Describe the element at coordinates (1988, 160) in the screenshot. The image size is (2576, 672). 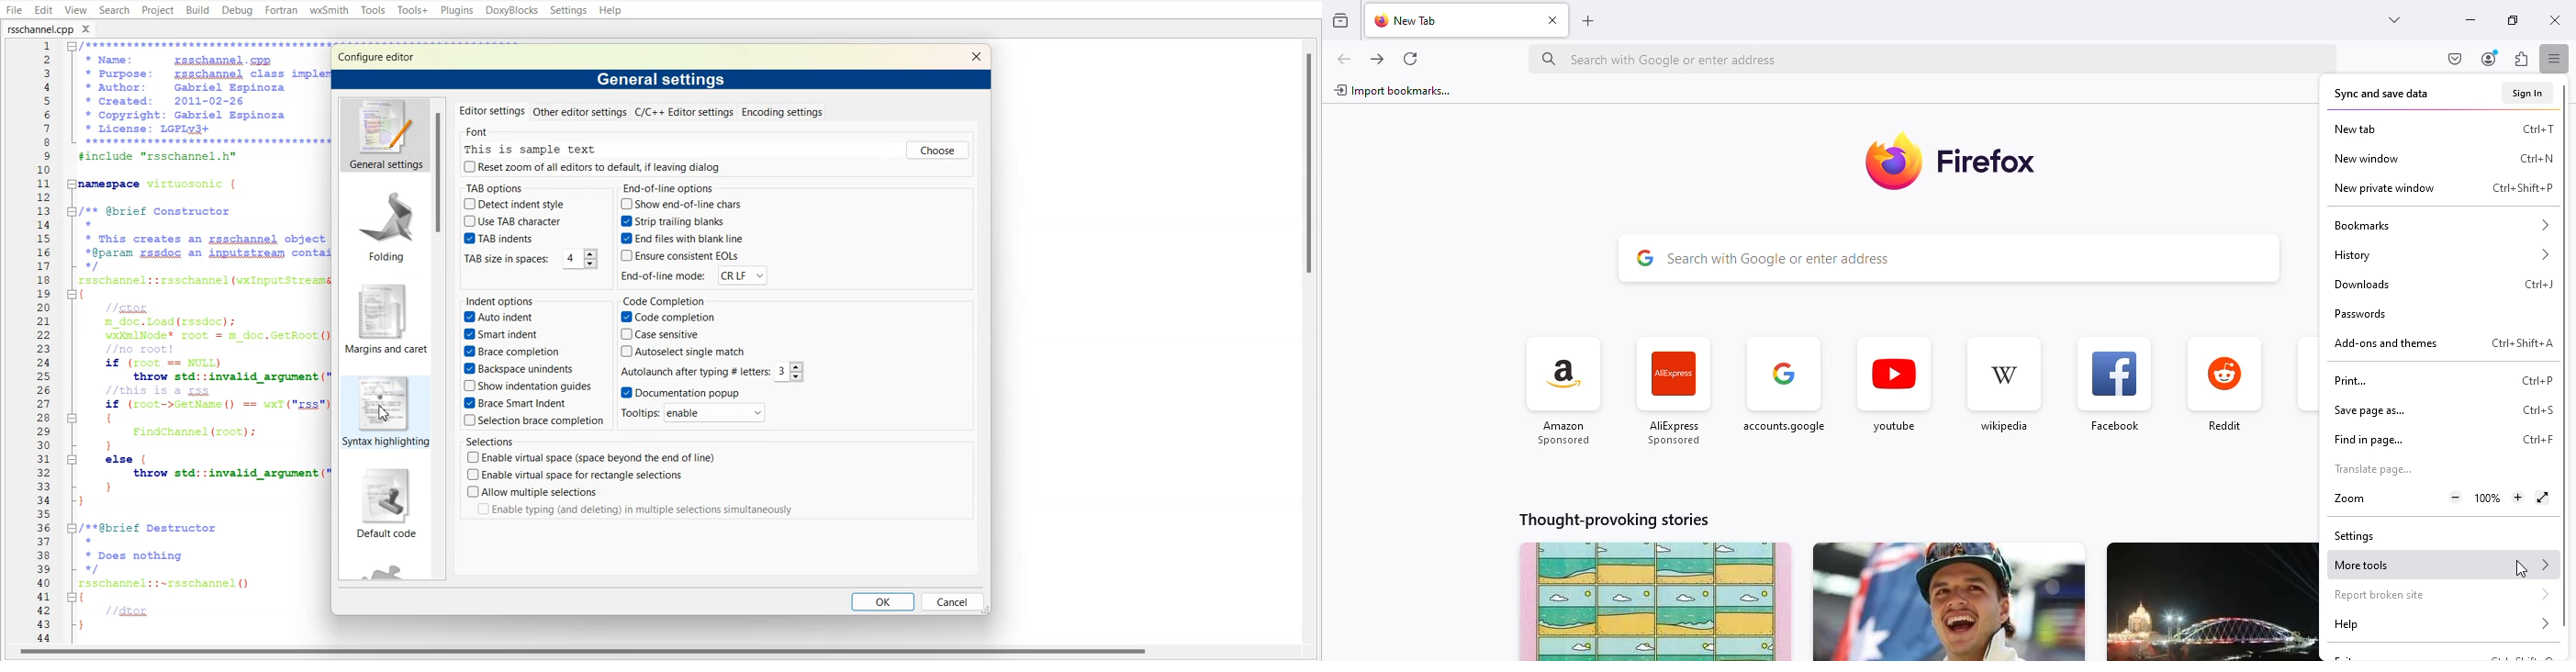
I see `firefox` at that location.